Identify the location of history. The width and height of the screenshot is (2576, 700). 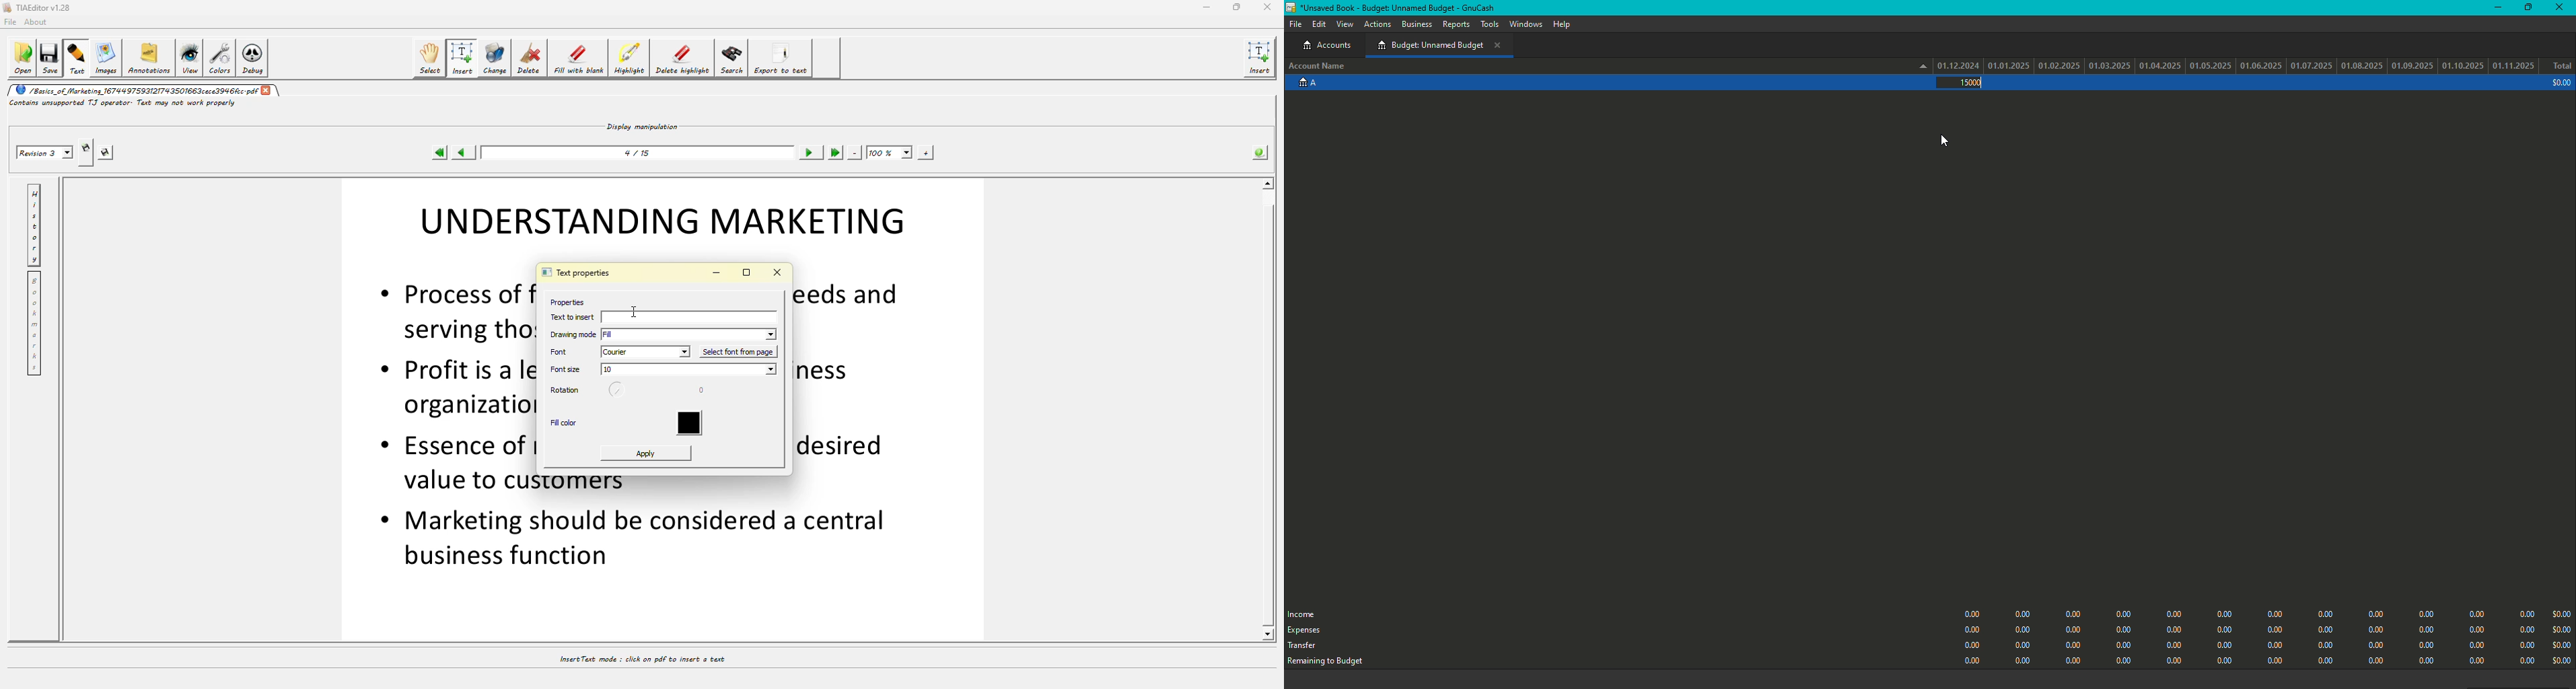
(34, 223).